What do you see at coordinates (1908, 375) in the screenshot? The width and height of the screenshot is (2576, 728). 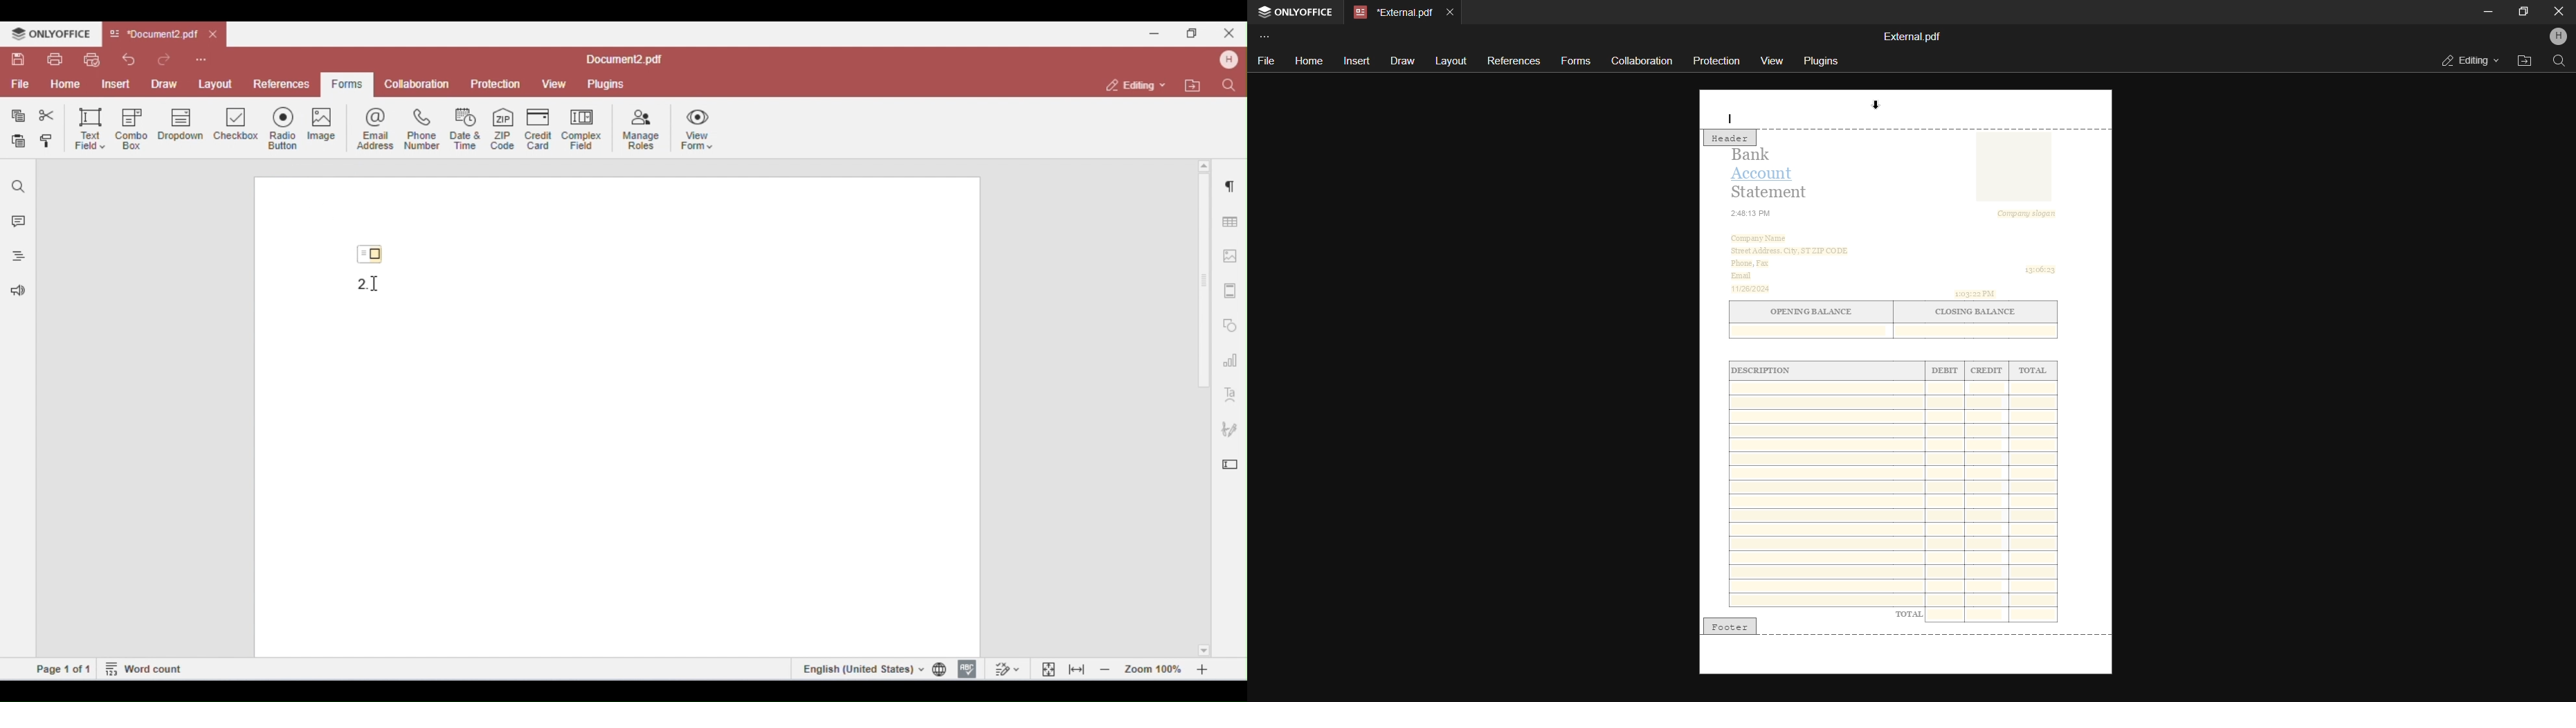 I see `This is a 30 day eviction notice informing tenants that they must either pay overdue rent, correct a lease violation, or vacate the premises due to illegal activity. Failure to comply will result in legal actions.` at bounding box center [1908, 375].